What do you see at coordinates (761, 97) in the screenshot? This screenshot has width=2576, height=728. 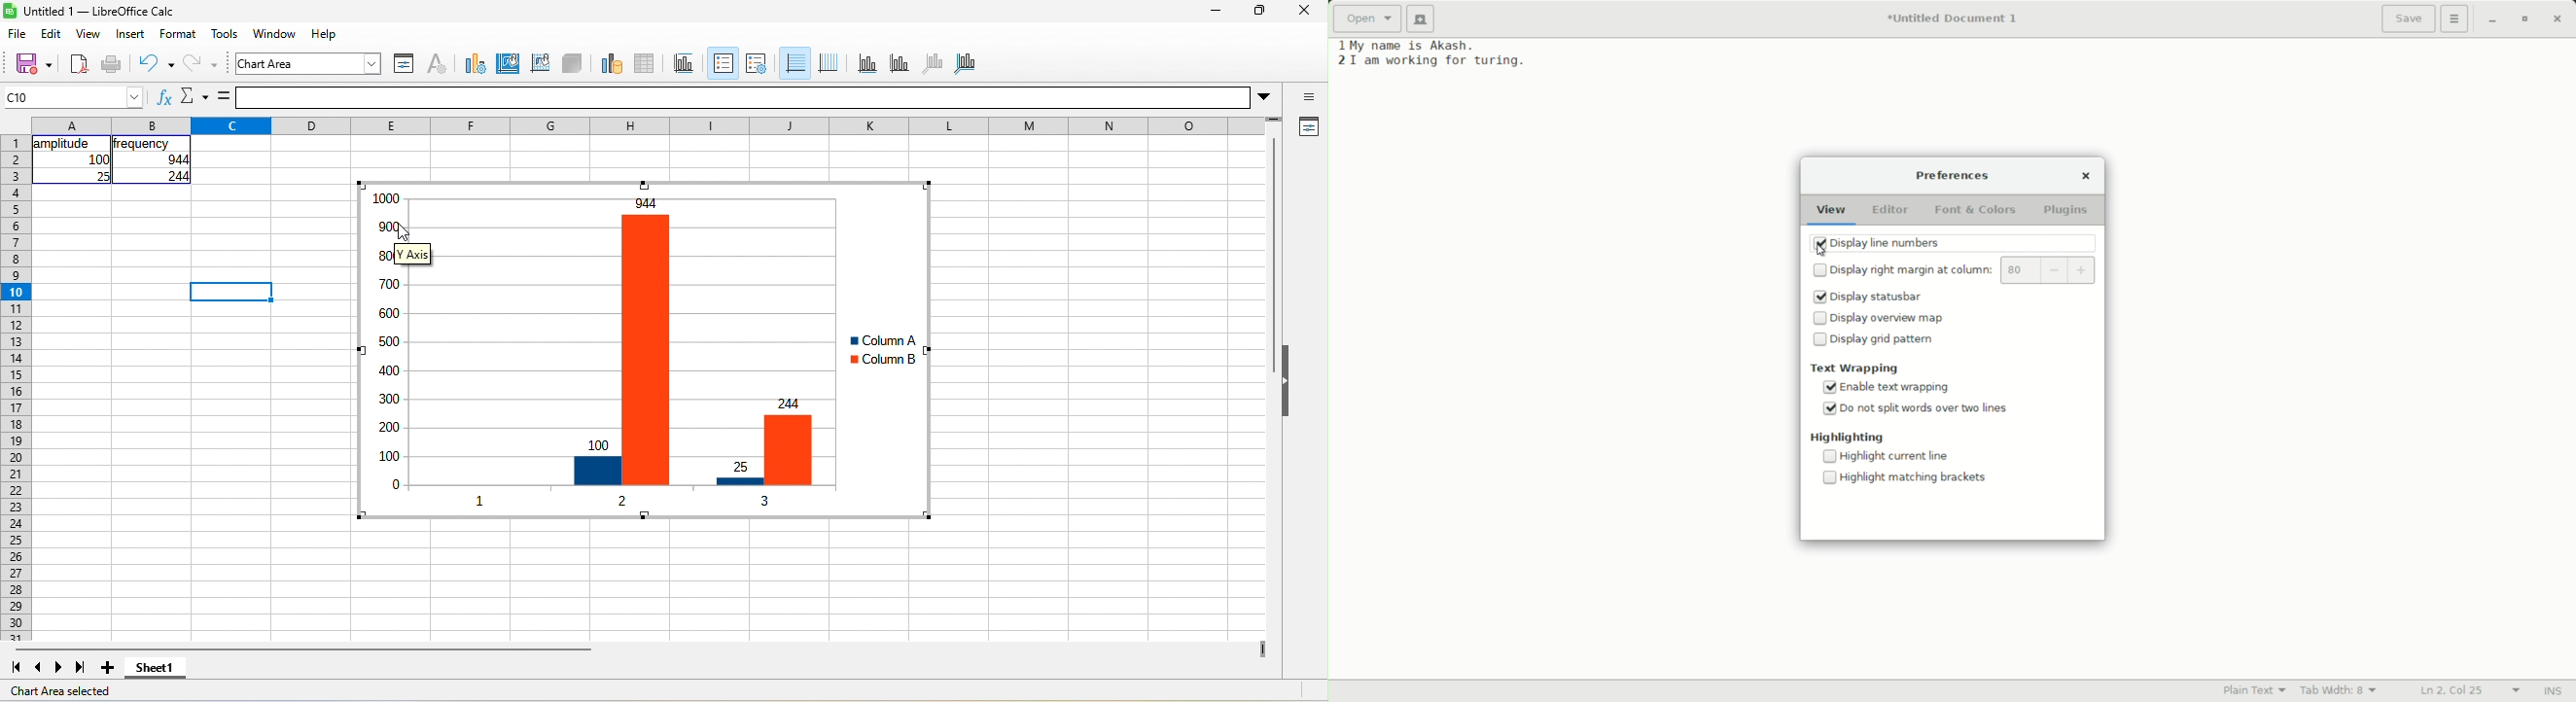 I see `formula bar` at bounding box center [761, 97].